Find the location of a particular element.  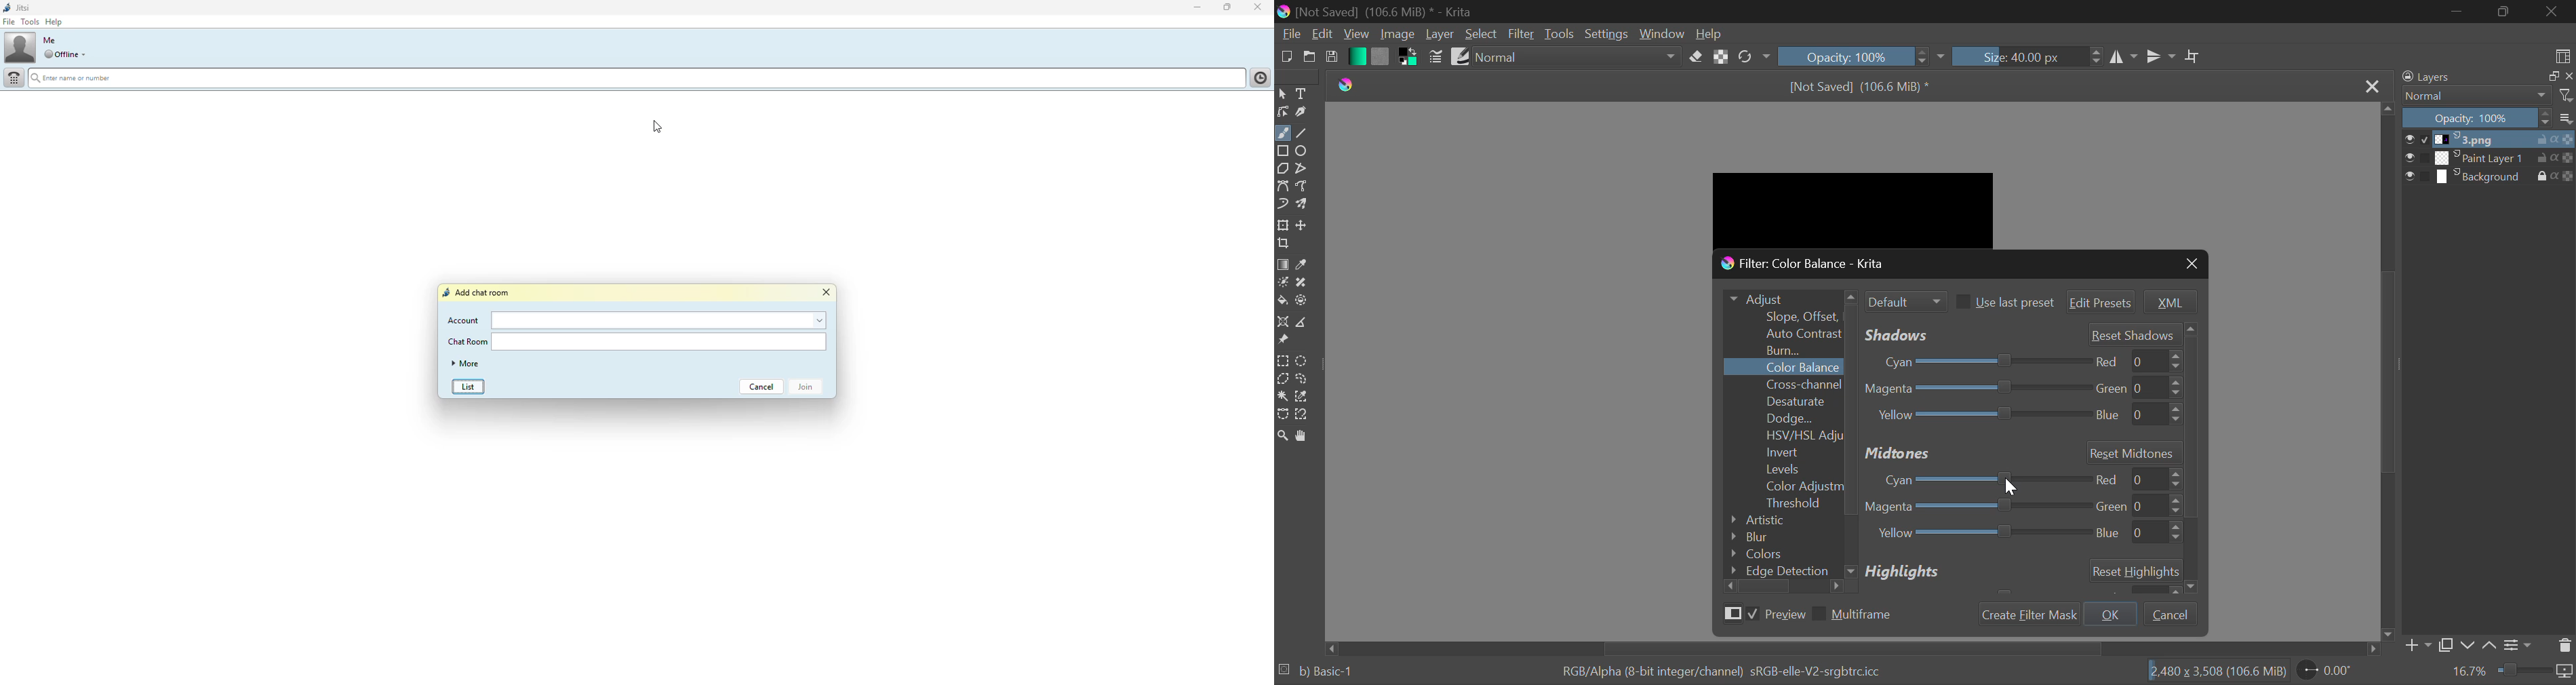

Adjust is located at coordinates (1788, 300).